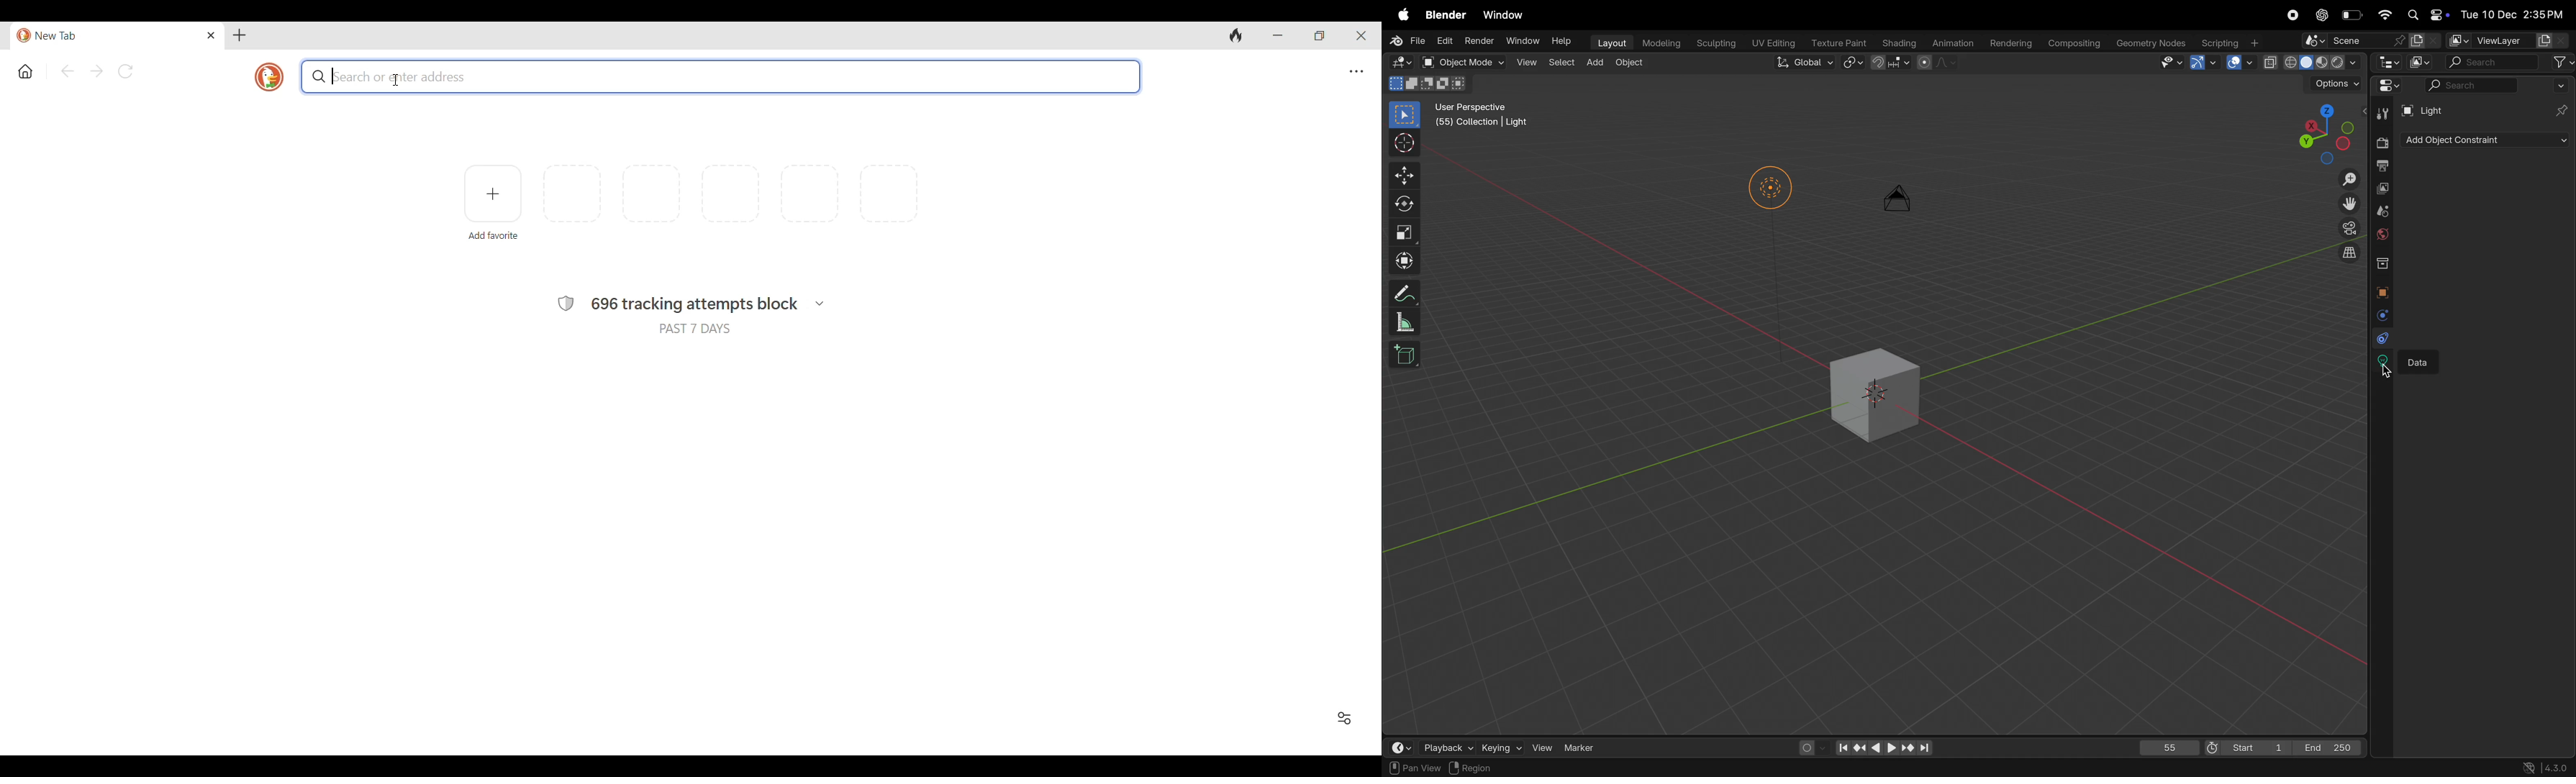 This screenshot has height=784, width=2576. Describe the element at coordinates (2426, 14) in the screenshot. I see `apple widgets` at that location.